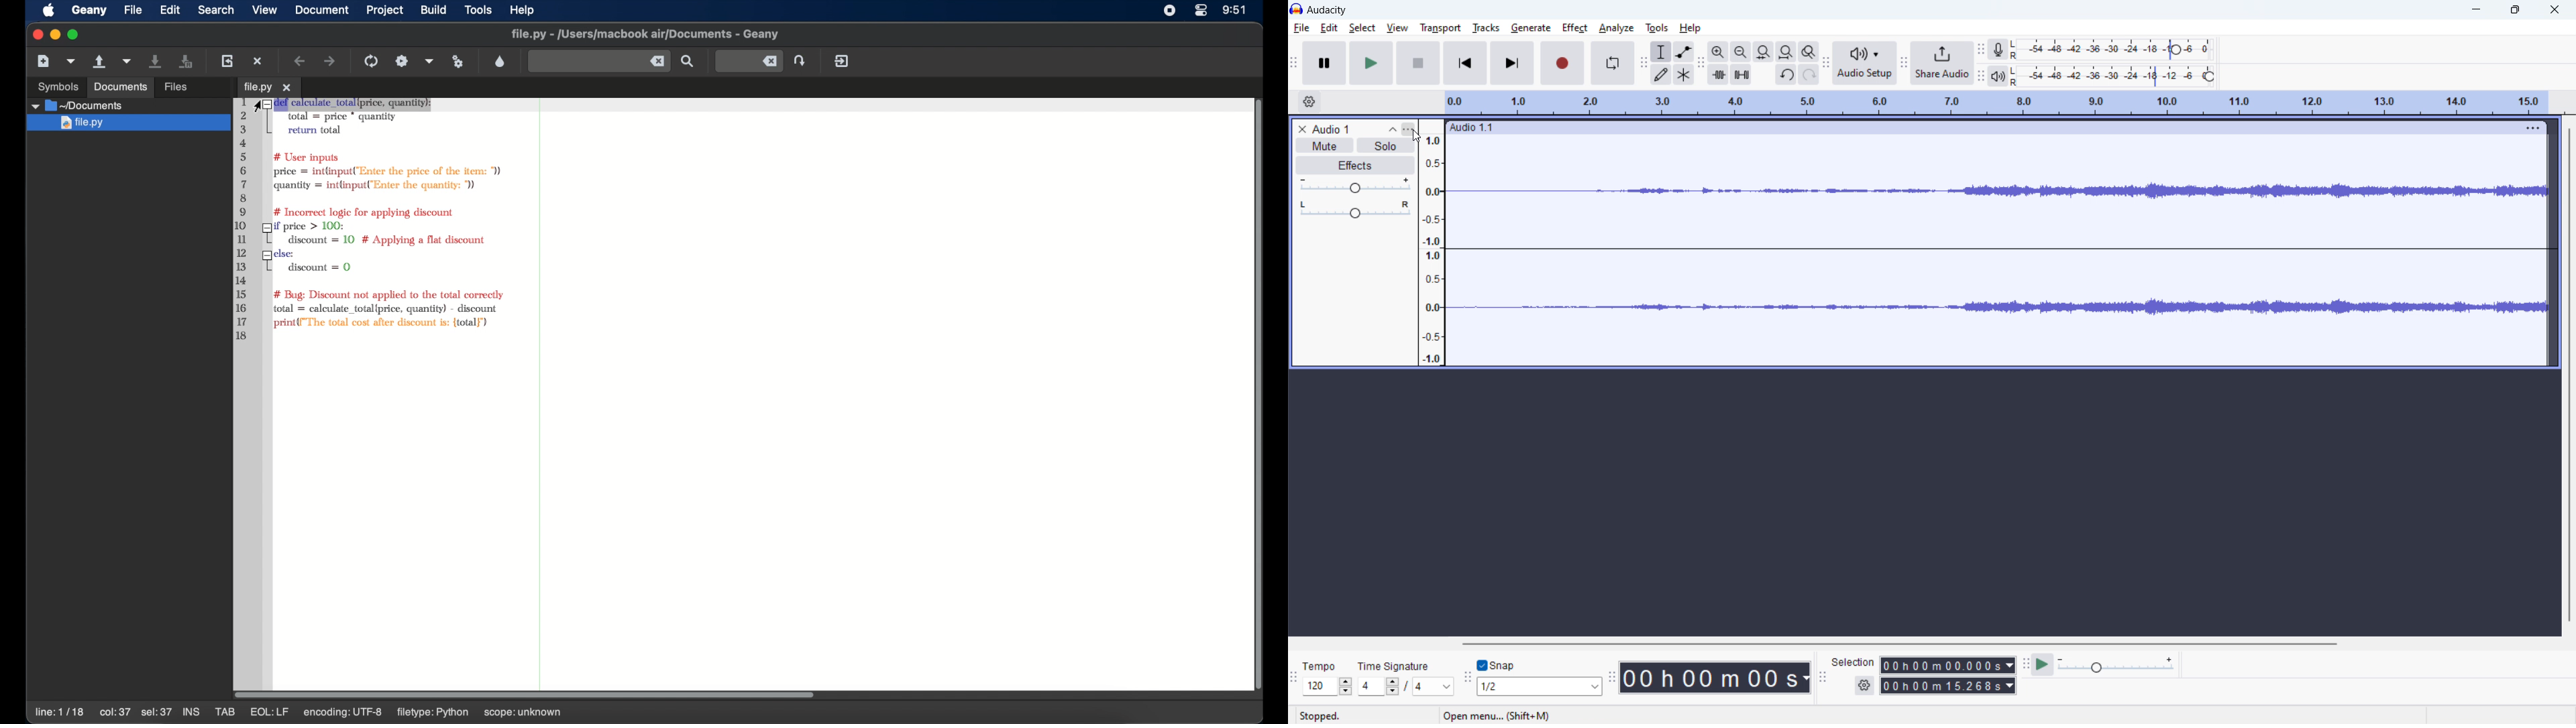 The height and width of the screenshot is (728, 2576). What do you see at coordinates (1866, 64) in the screenshot?
I see `audio setup` at bounding box center [1866, 64].